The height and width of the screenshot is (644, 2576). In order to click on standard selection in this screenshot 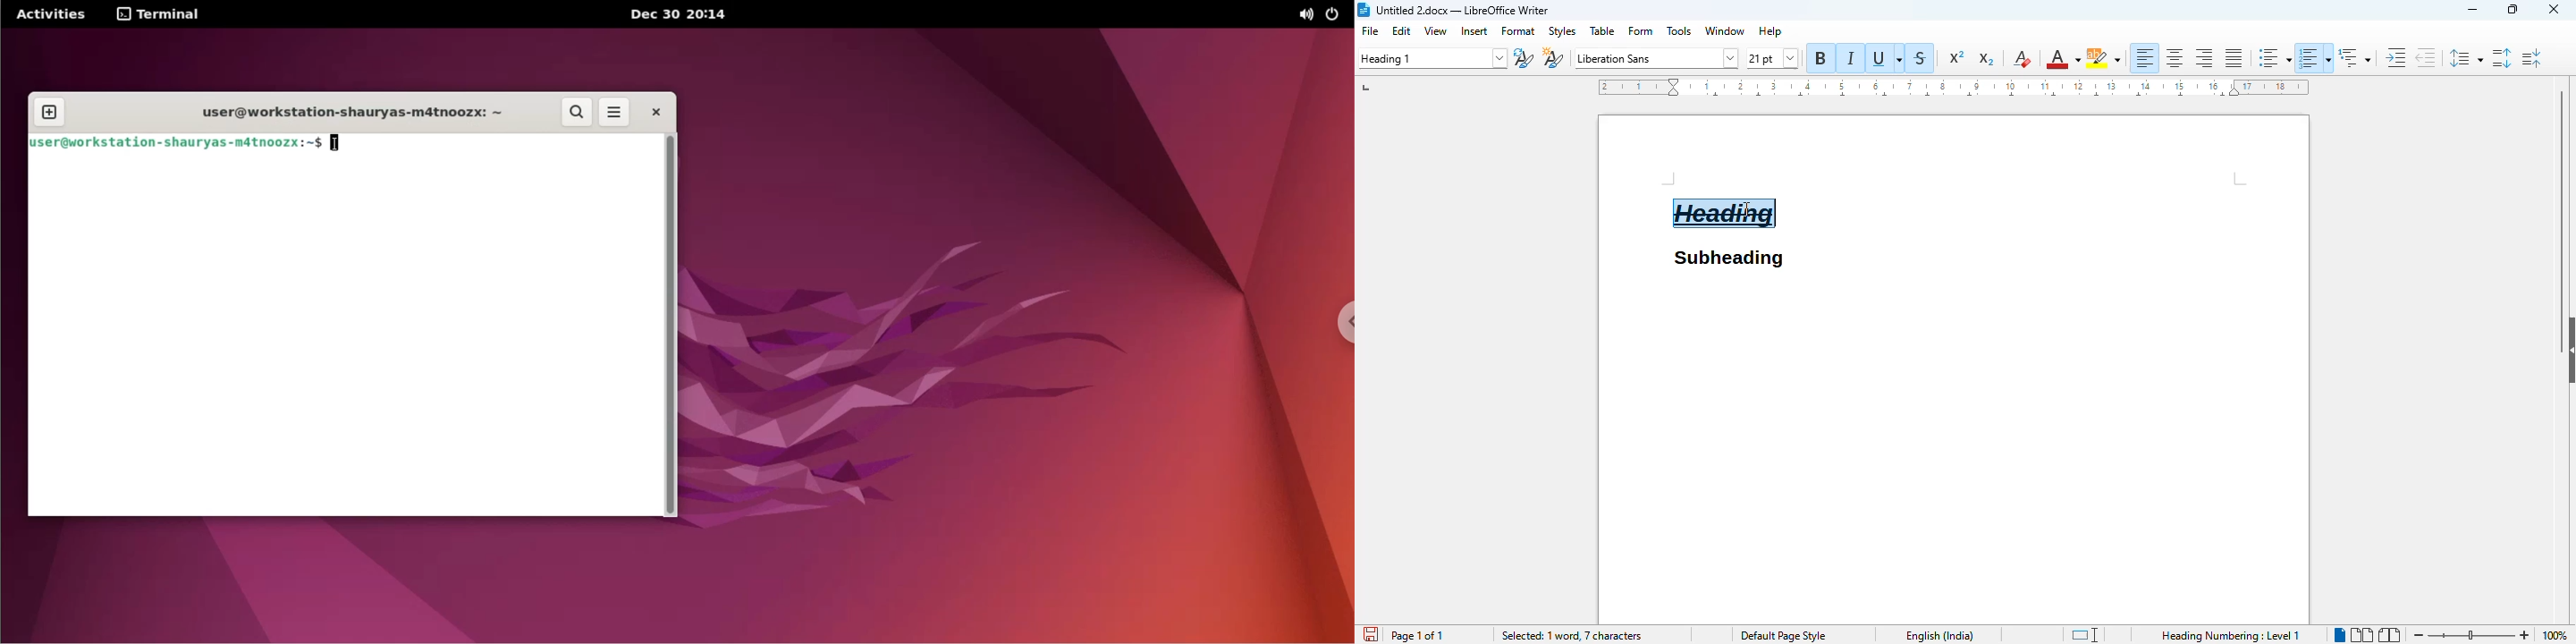, I will do `click(2084, 635)`.